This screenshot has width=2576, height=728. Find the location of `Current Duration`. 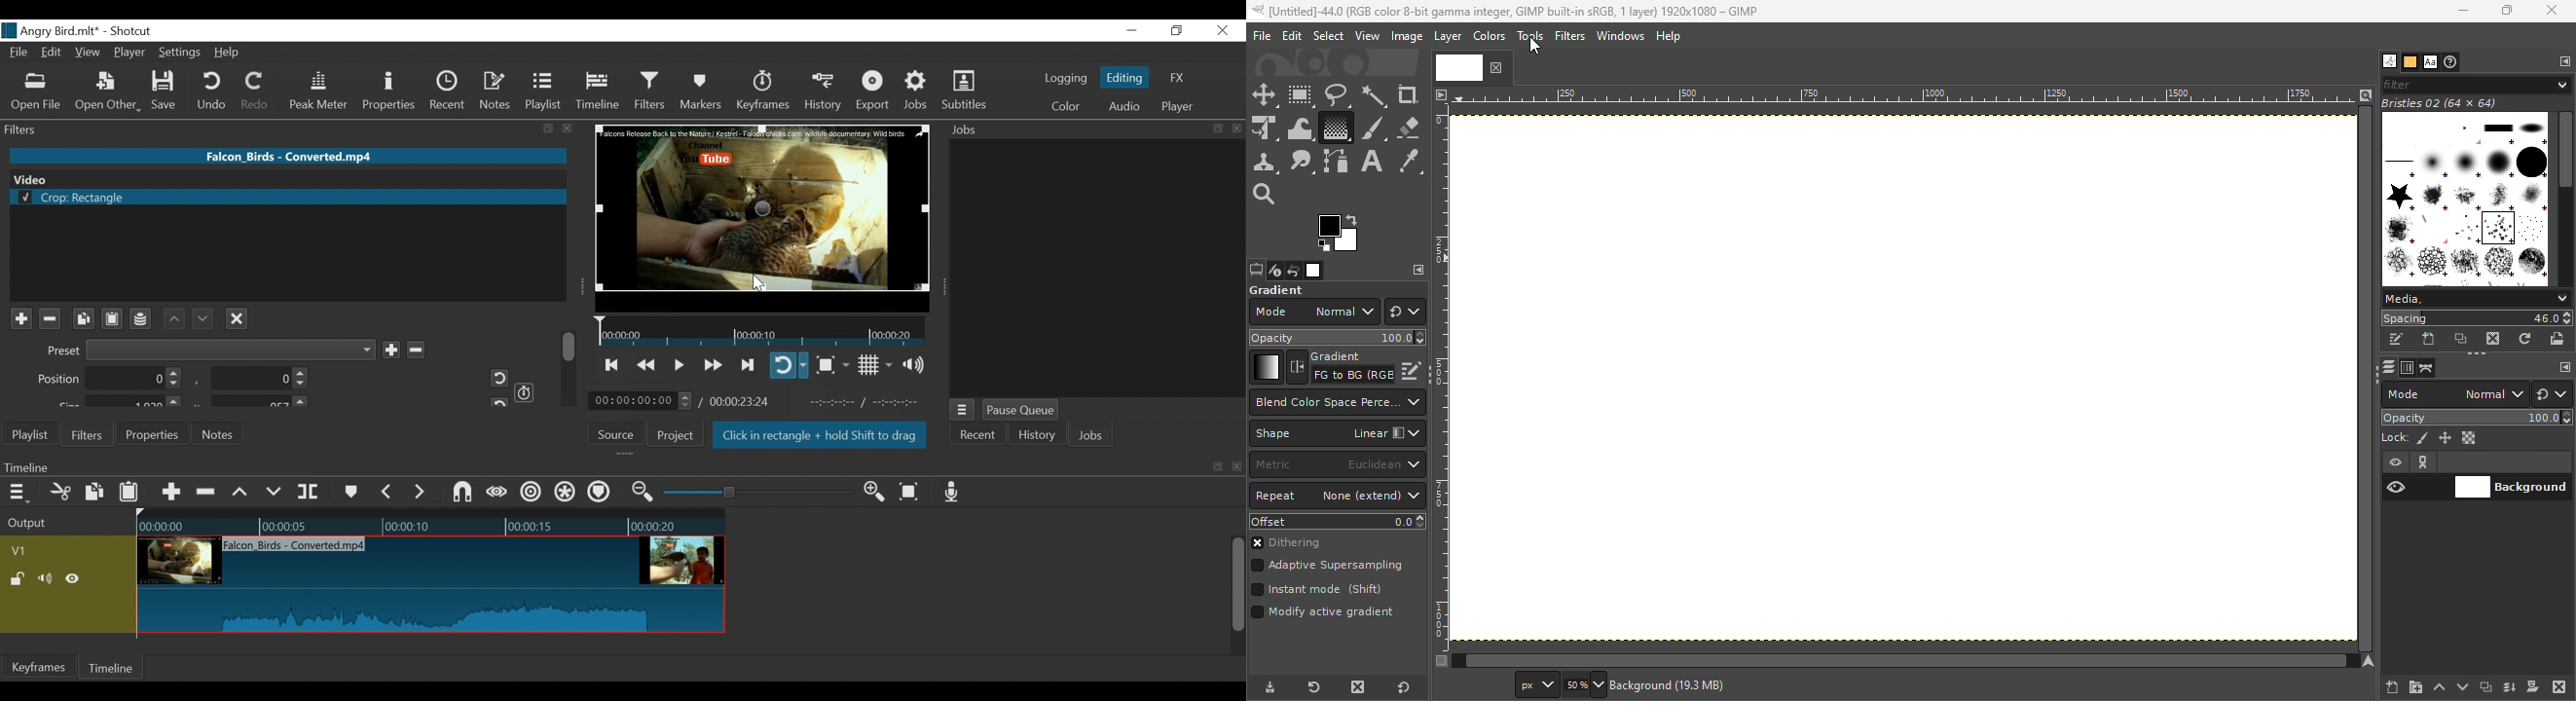

Current Duration is located at coordinates (641, 400).